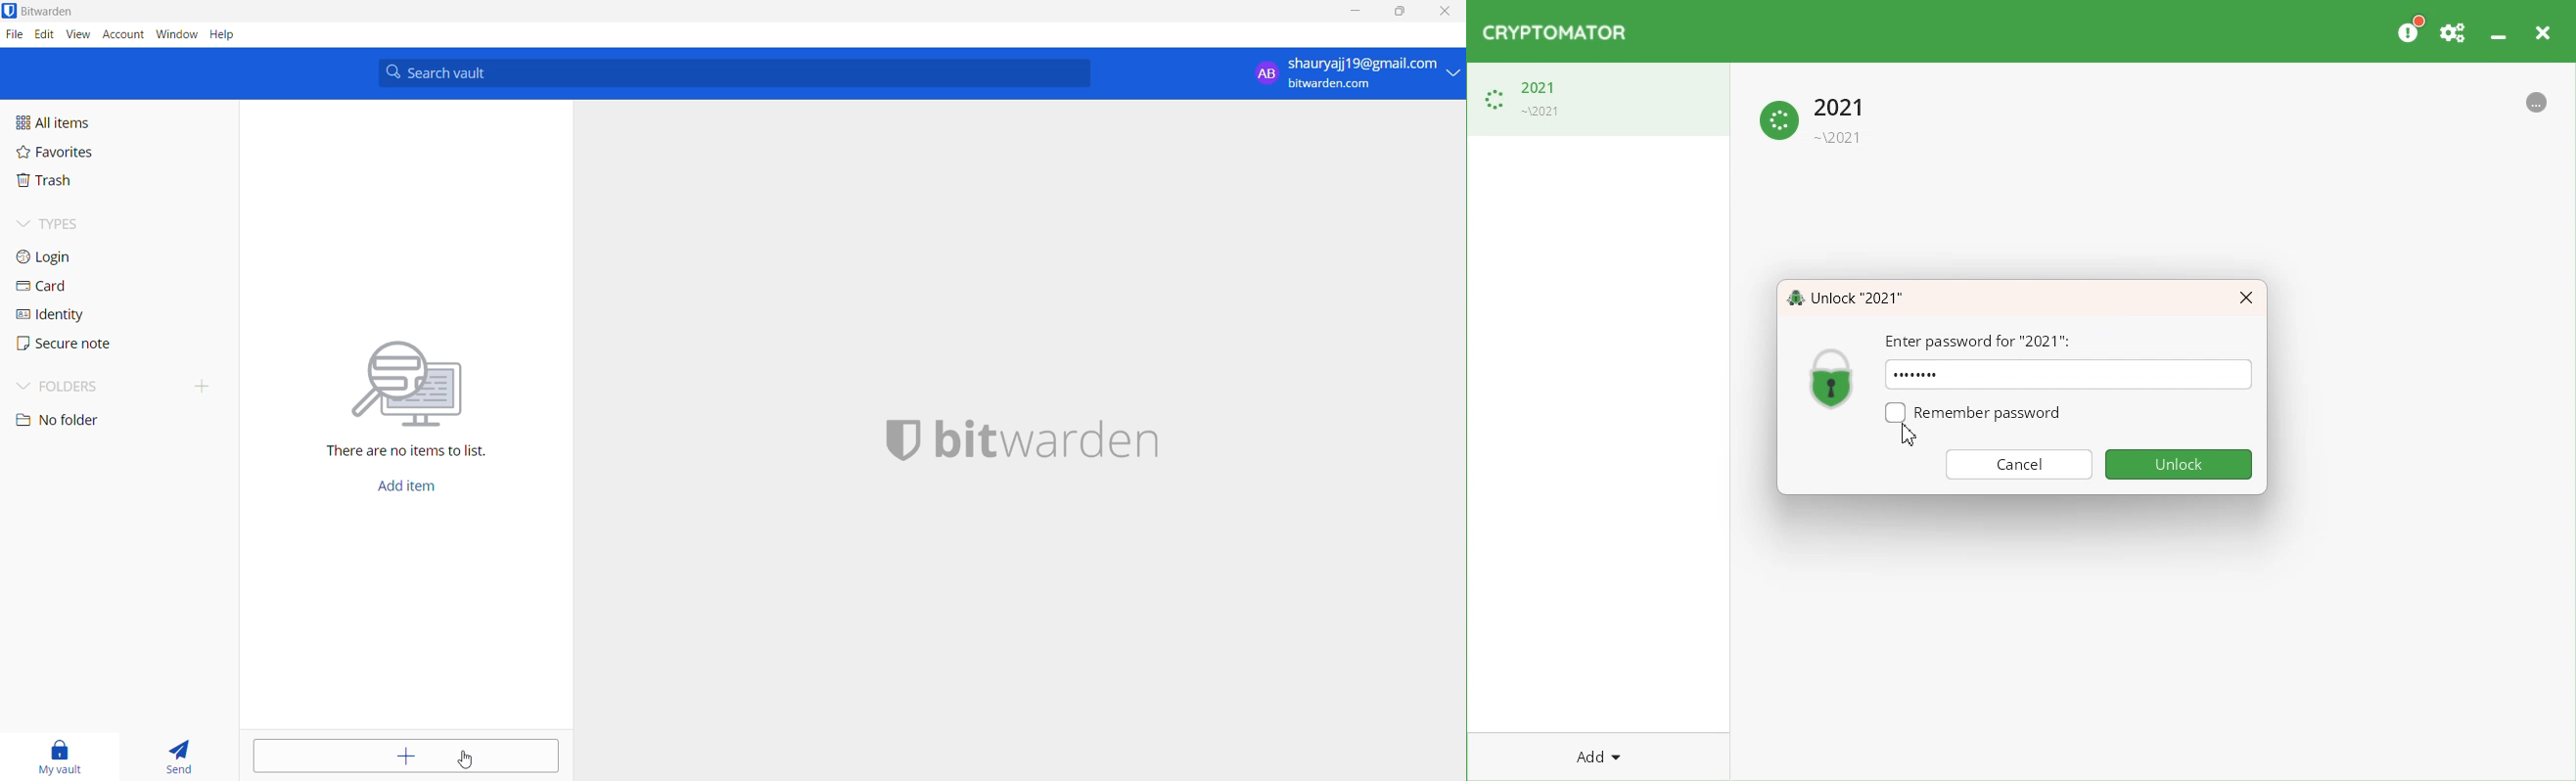  Describe the element at coordinates (2542, 29) in the screenshot. I see `Close` at that location.